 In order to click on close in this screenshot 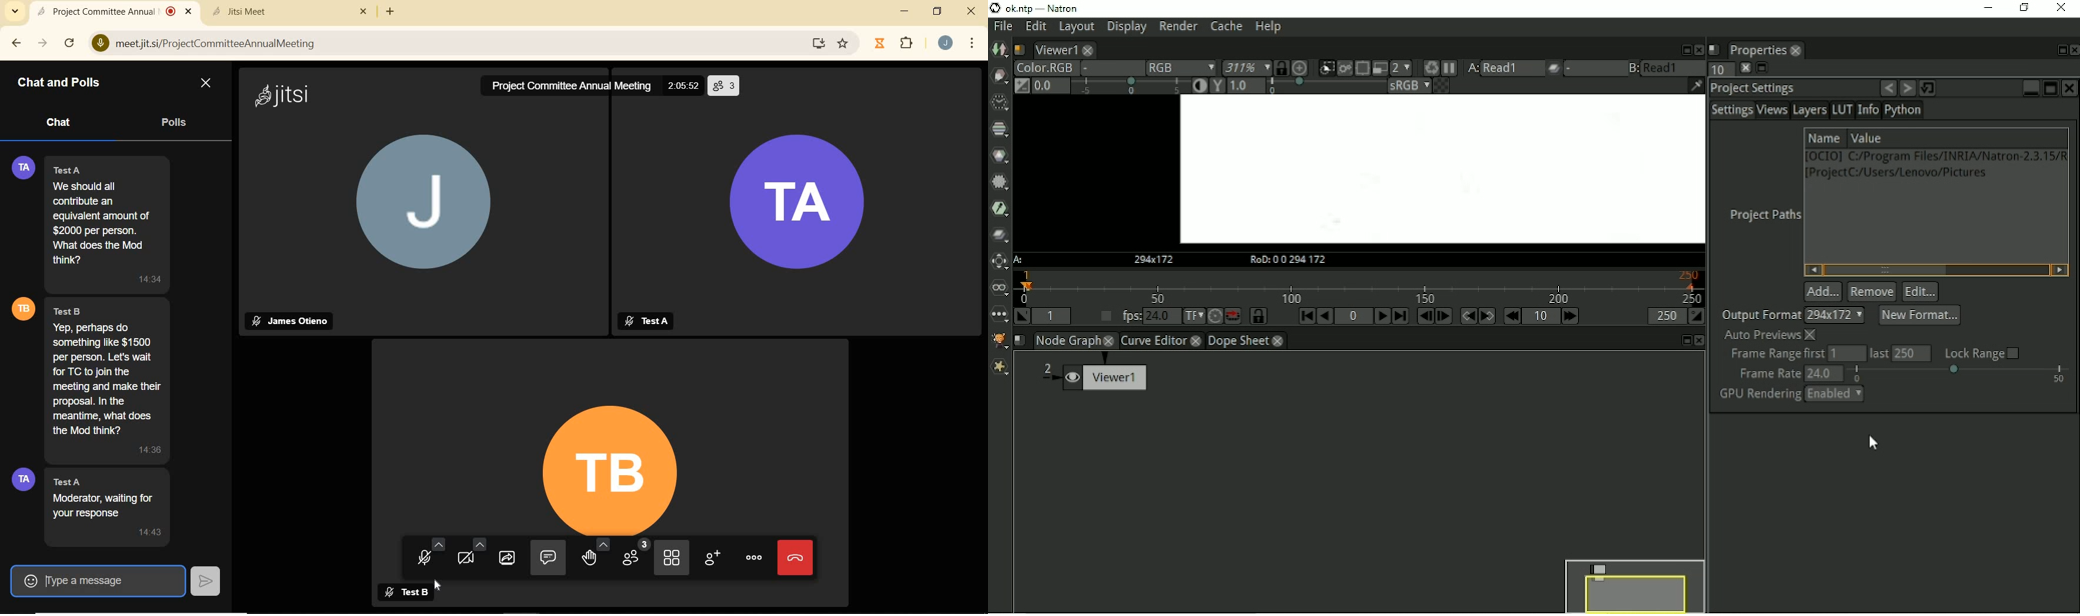, I will do `click(972, 13)`.